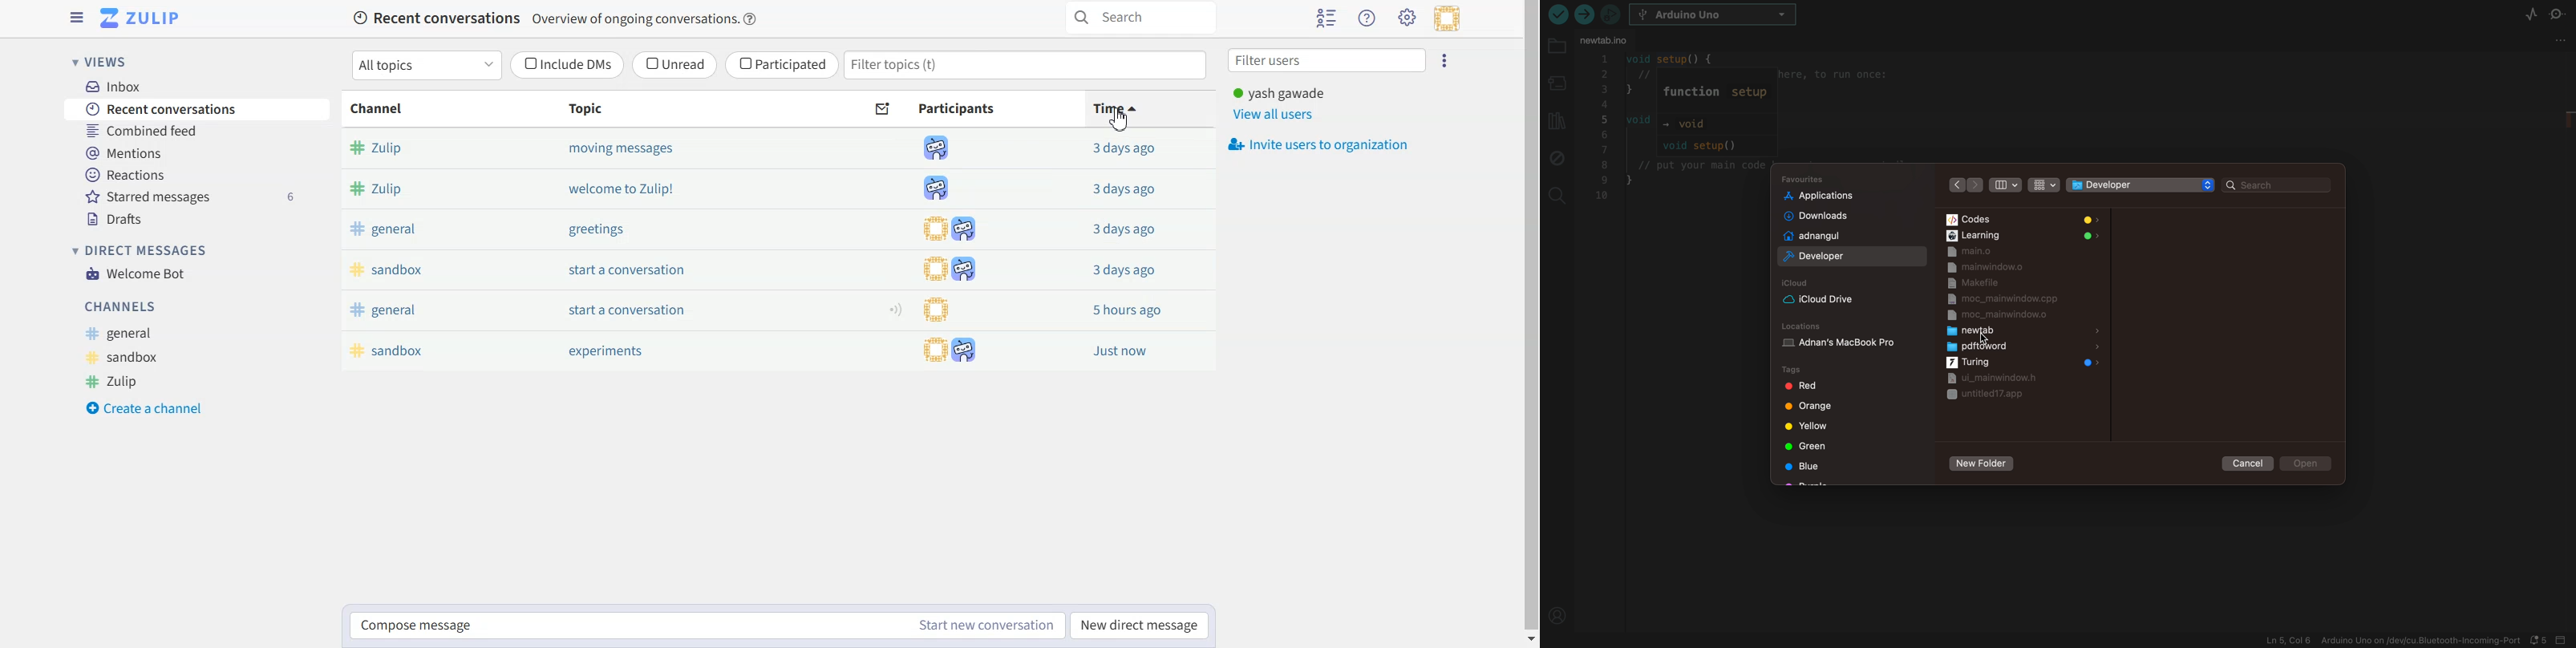 This screenshot has width=2576, height=672. I want to click on 3daysago, so click(1116, 148).